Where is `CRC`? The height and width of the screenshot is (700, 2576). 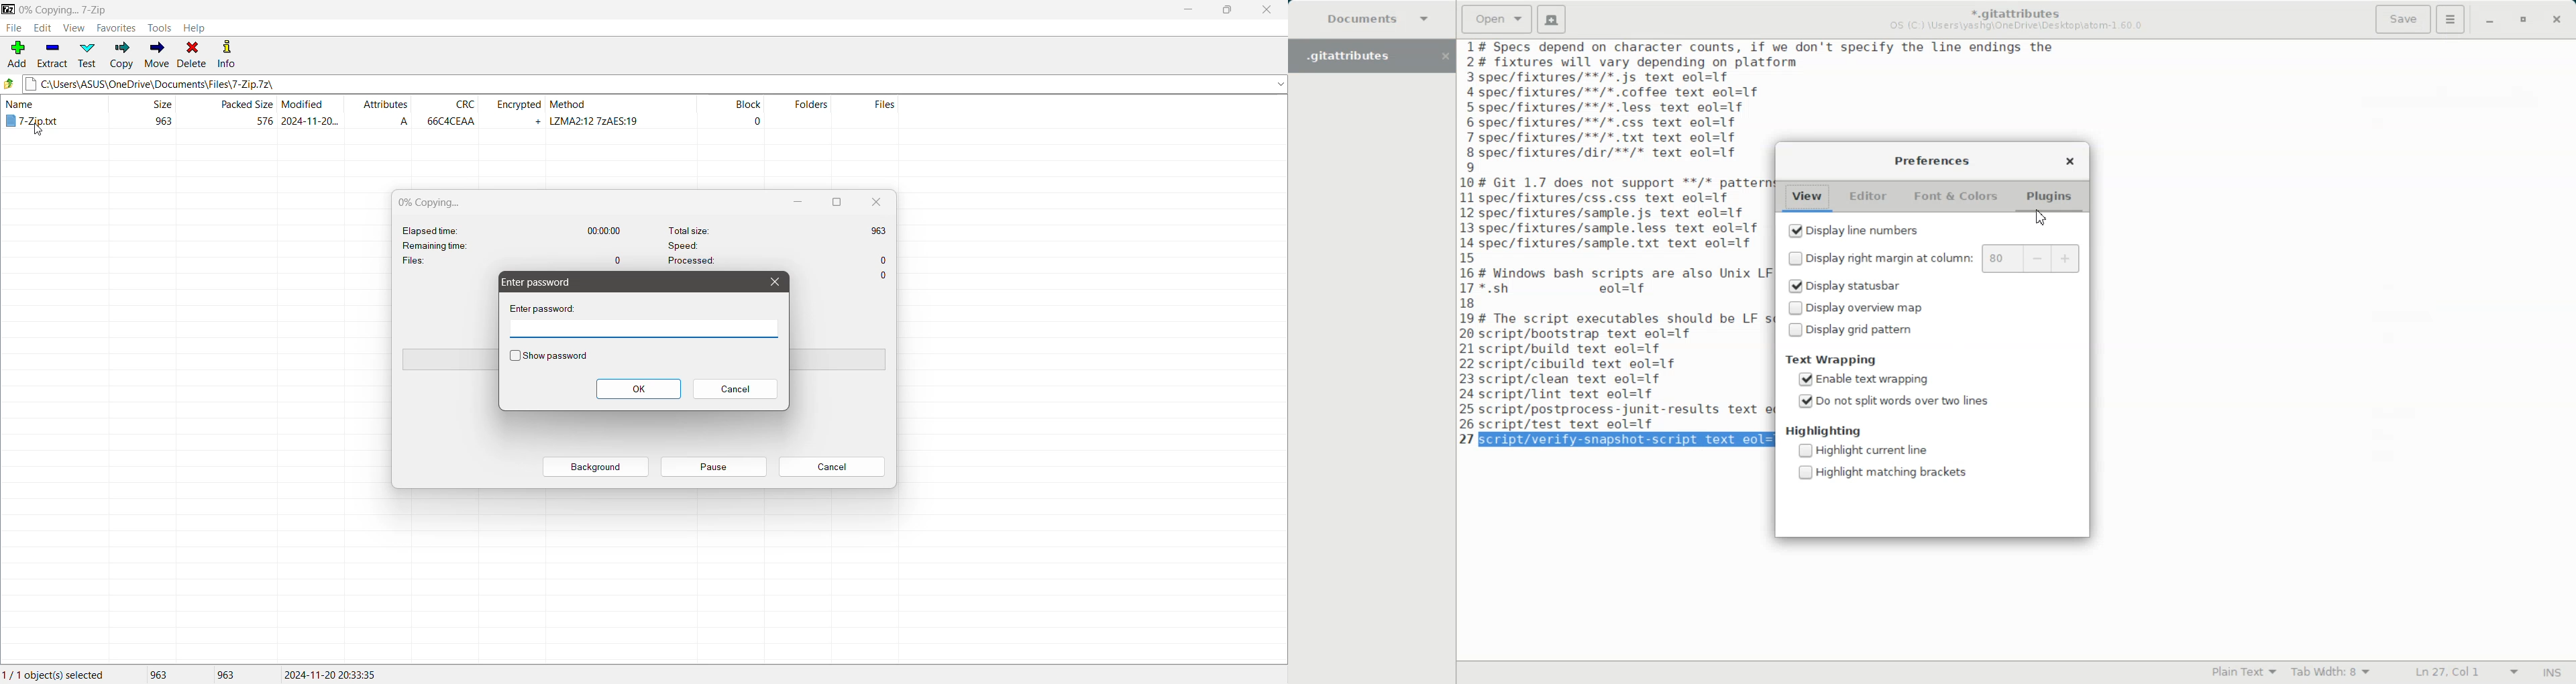 CRC is located at coordinates (449, 113).